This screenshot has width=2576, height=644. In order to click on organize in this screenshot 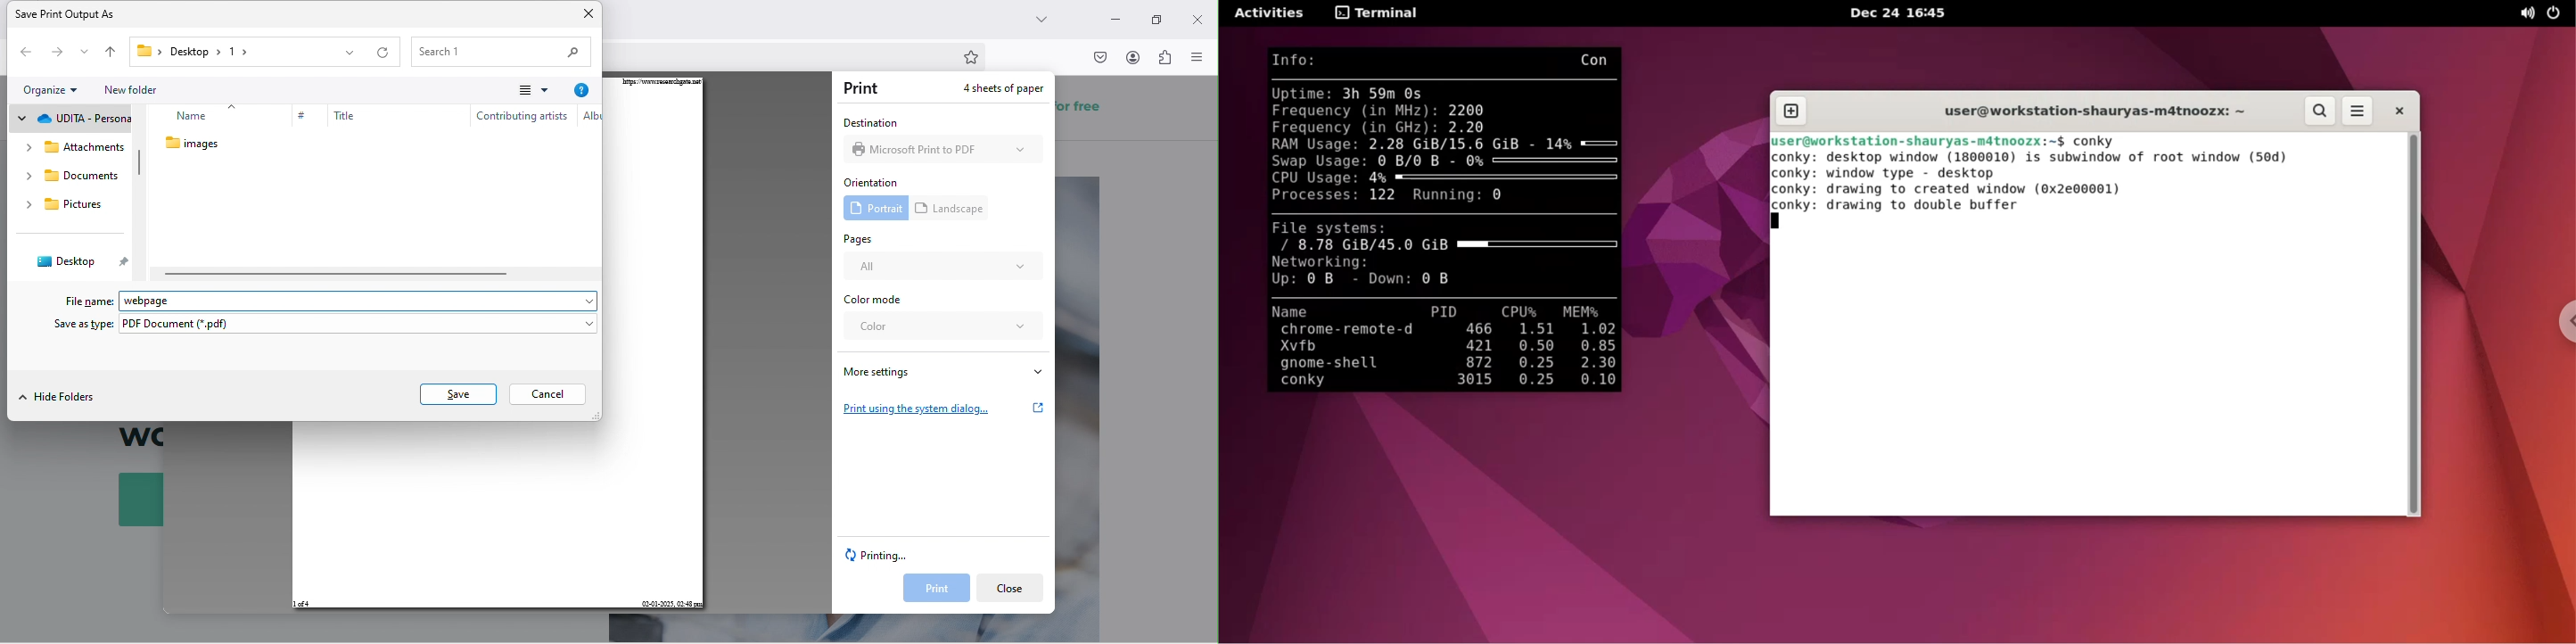, I will do `click(56, 91)`.